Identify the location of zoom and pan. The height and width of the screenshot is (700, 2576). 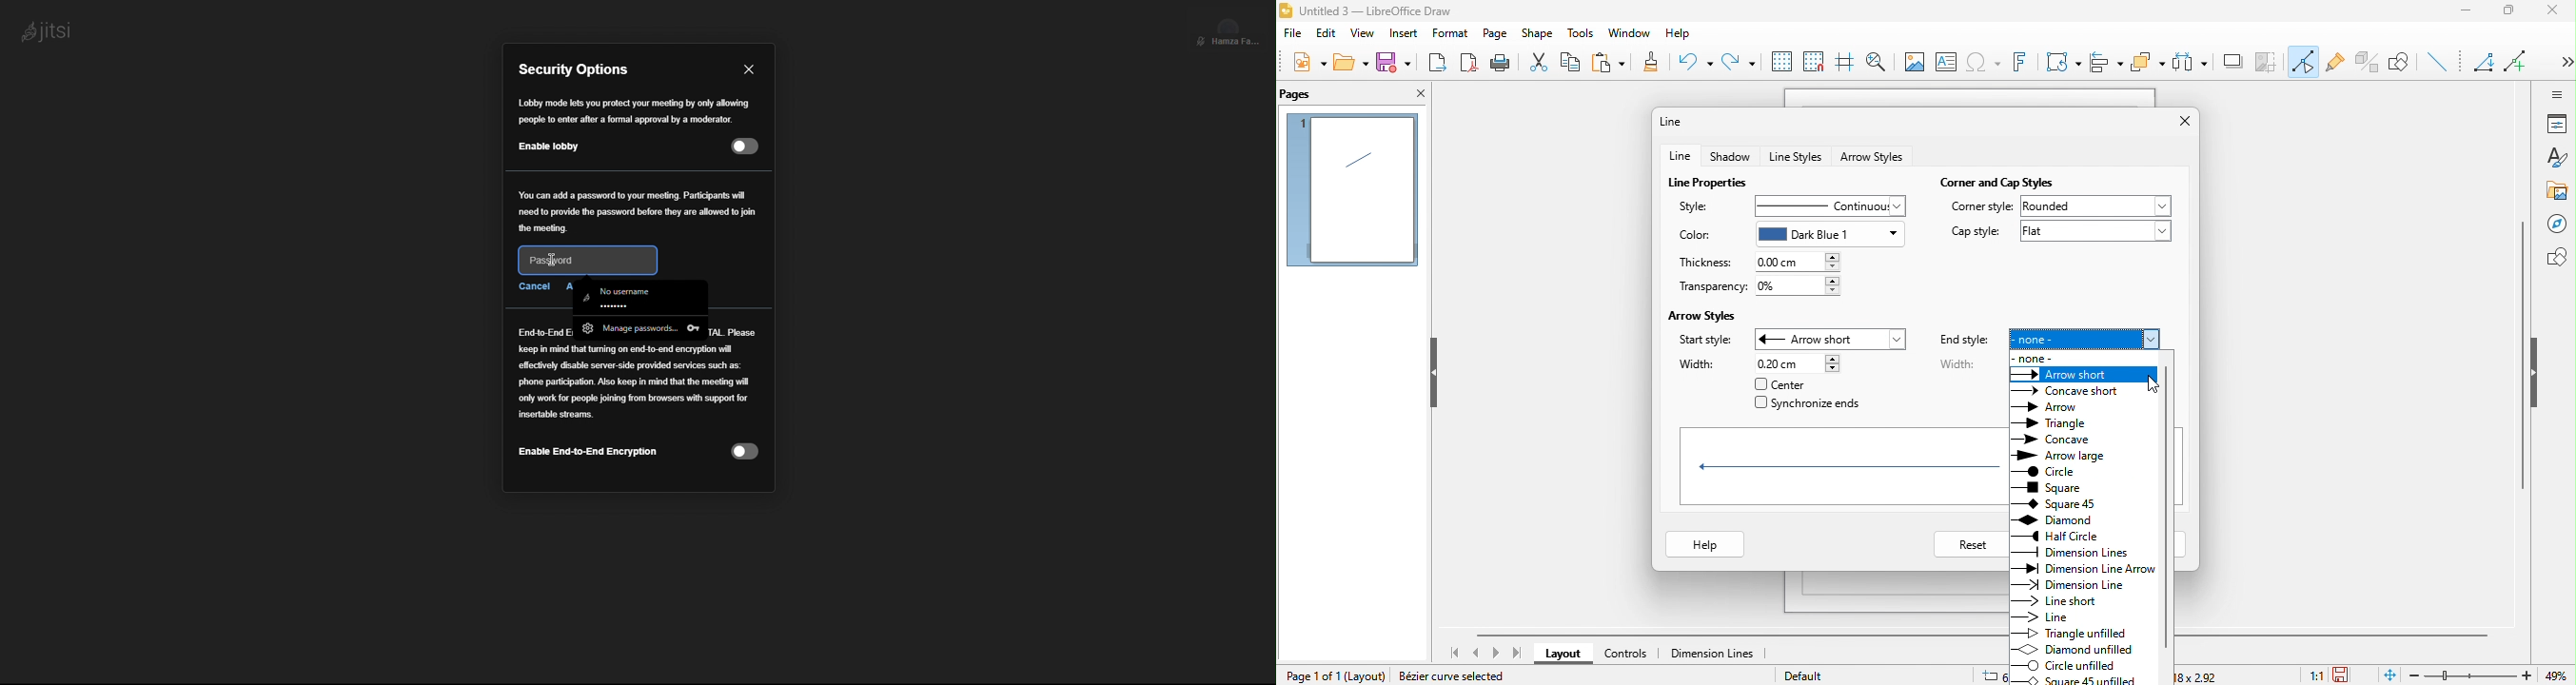
(1876, 59).